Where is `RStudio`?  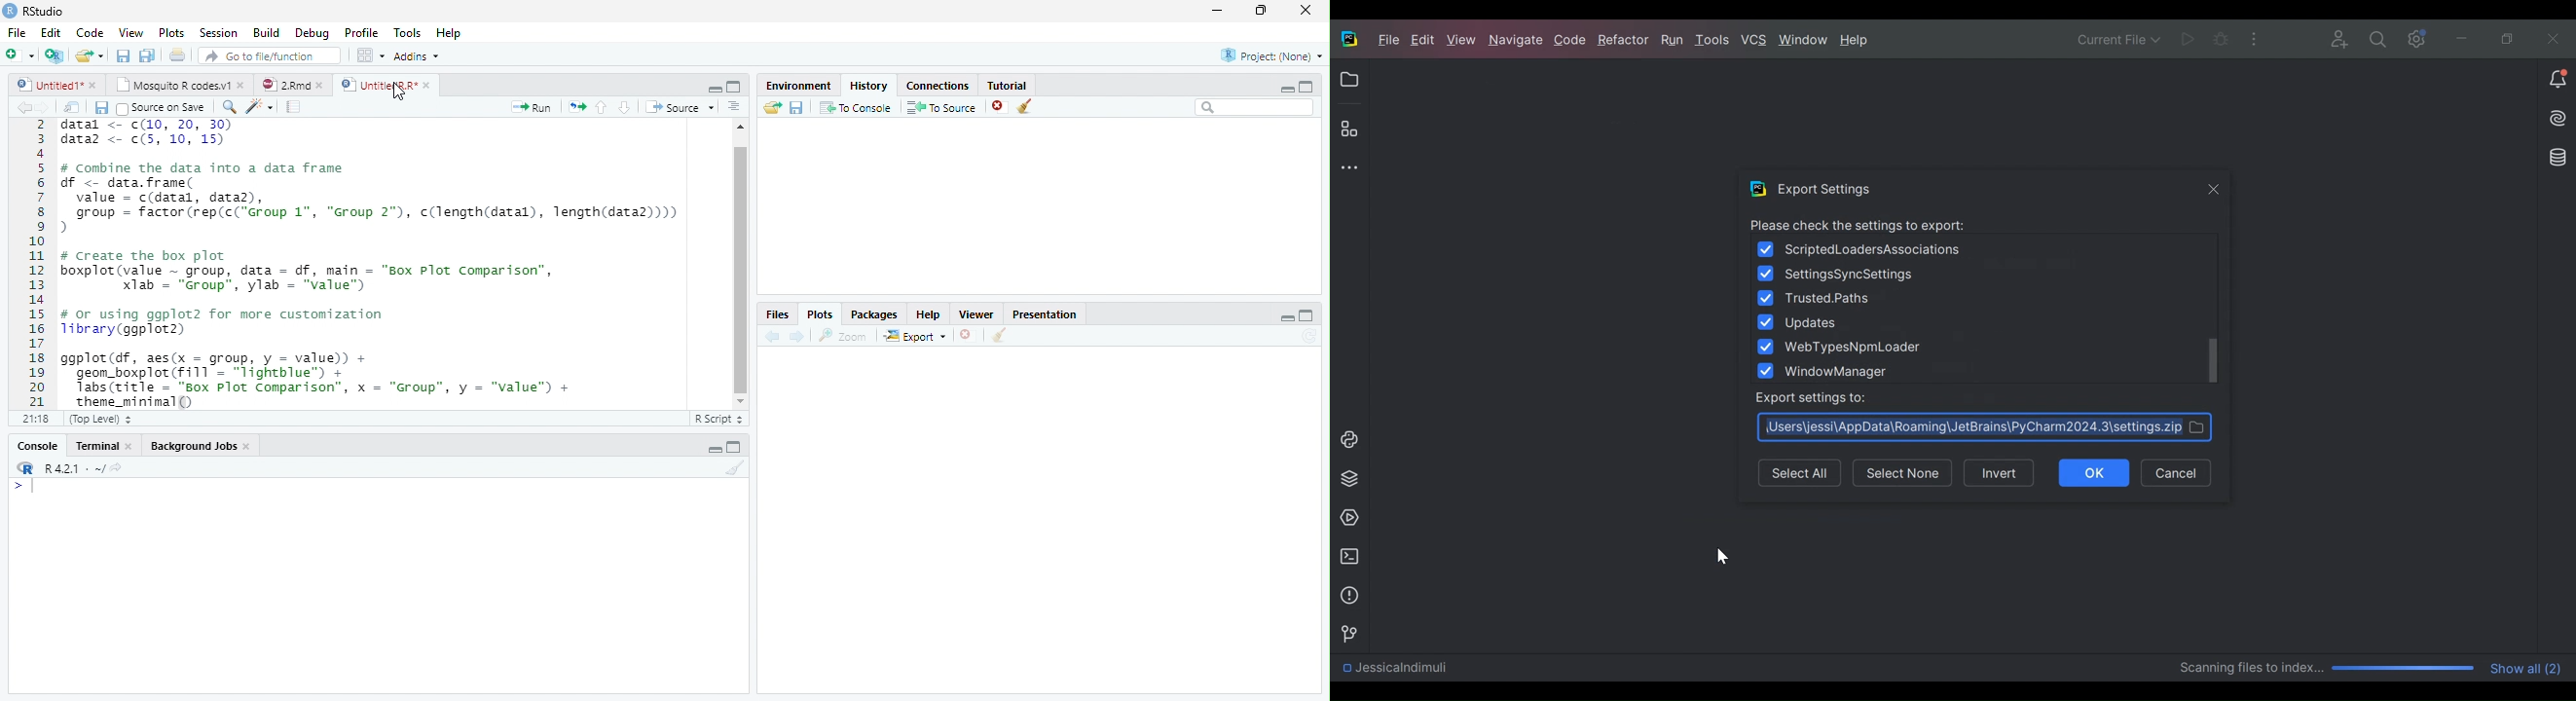 RStudio is located at coordinates (34, 12).